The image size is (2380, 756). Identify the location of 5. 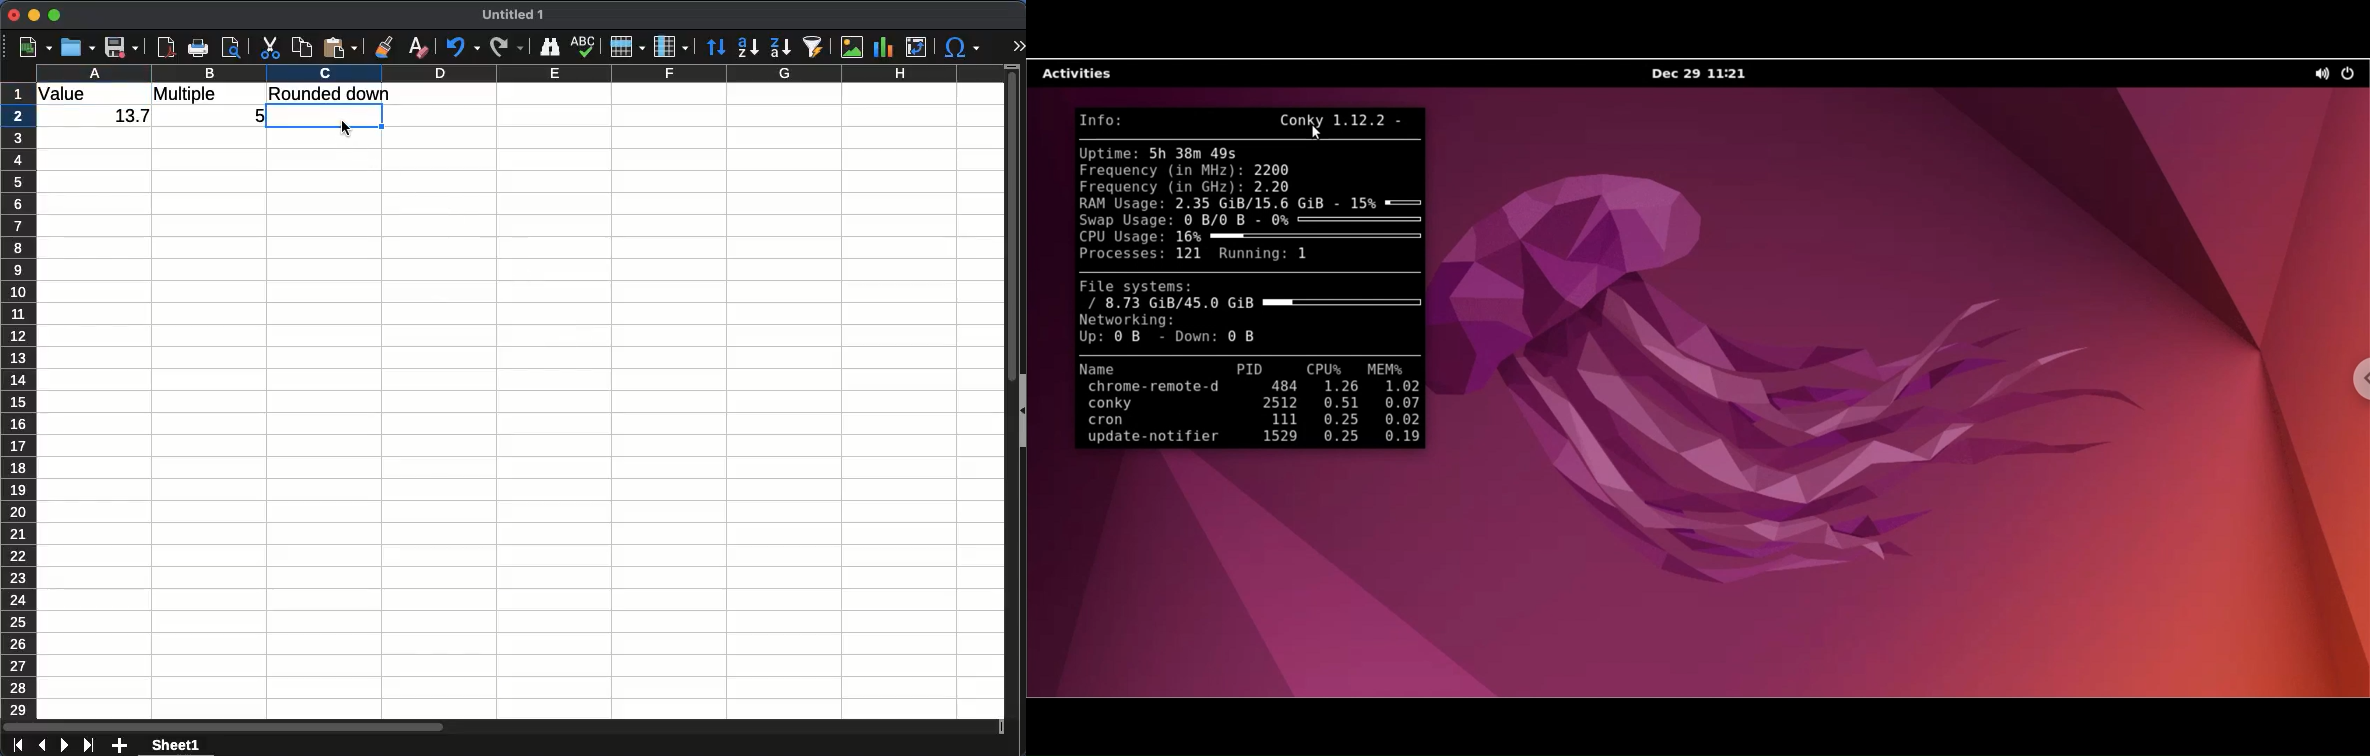
(256, 113).